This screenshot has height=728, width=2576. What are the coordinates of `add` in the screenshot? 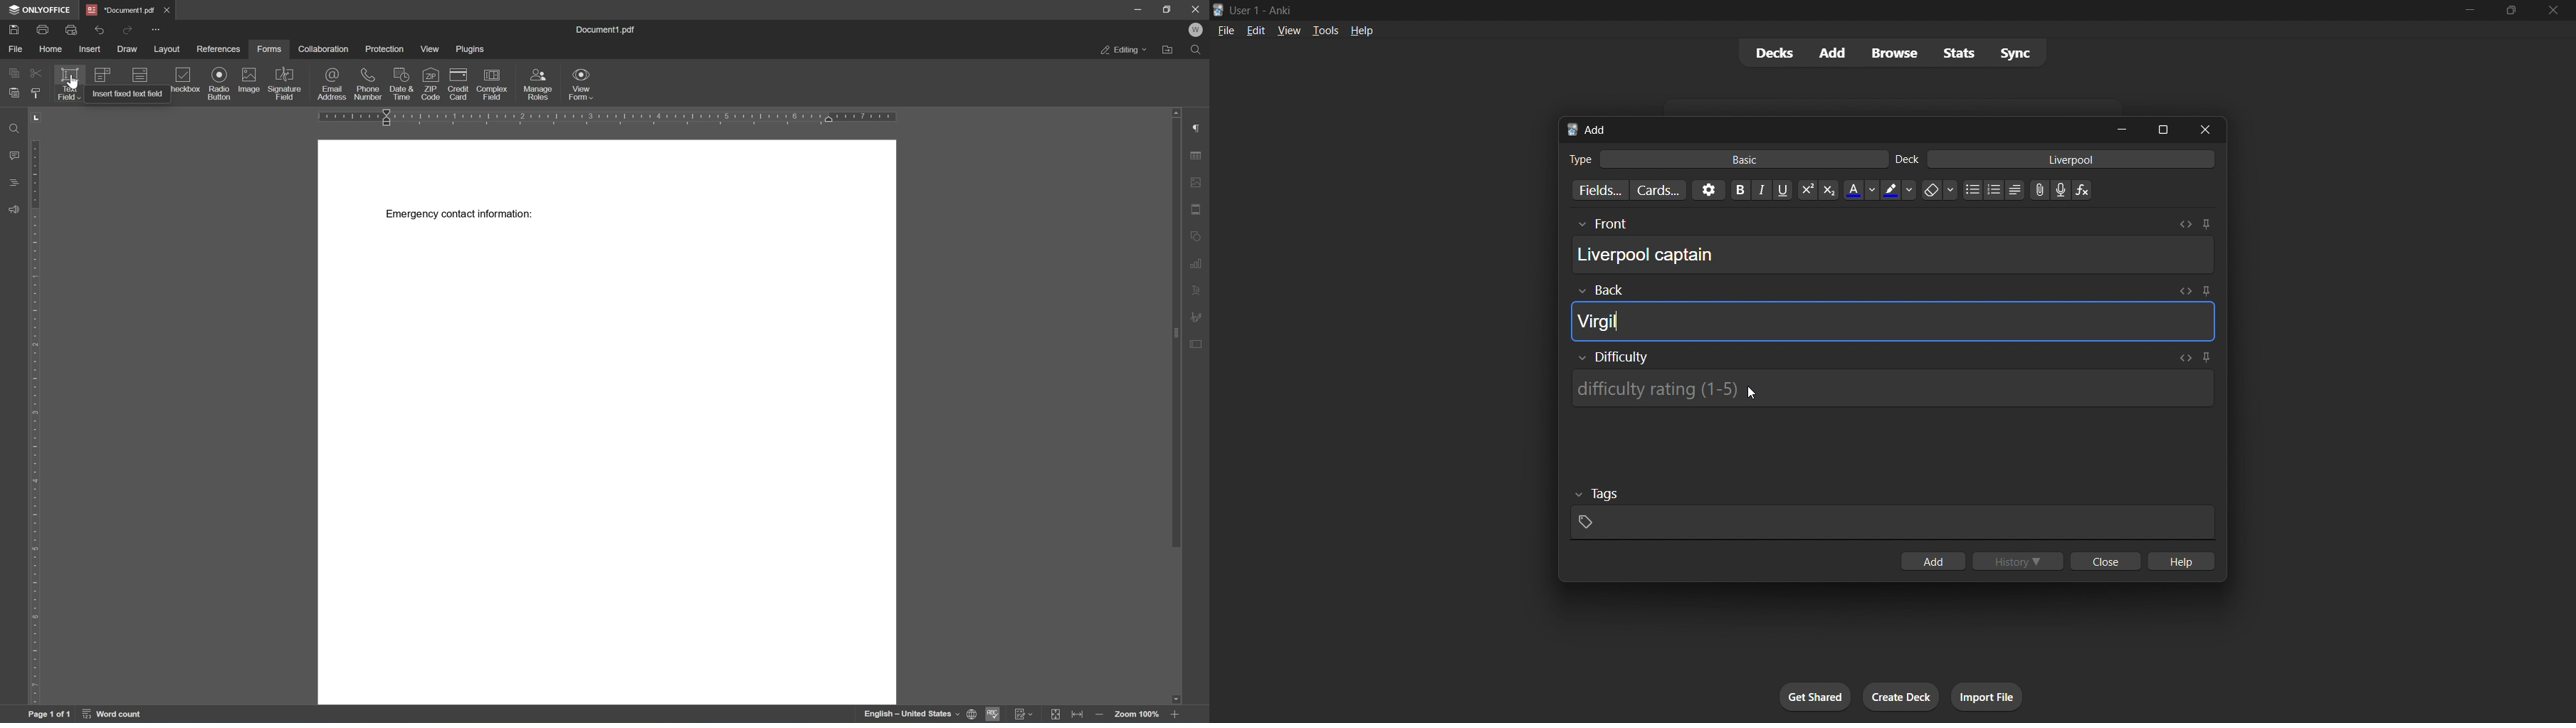 It's located at (1933, 561).